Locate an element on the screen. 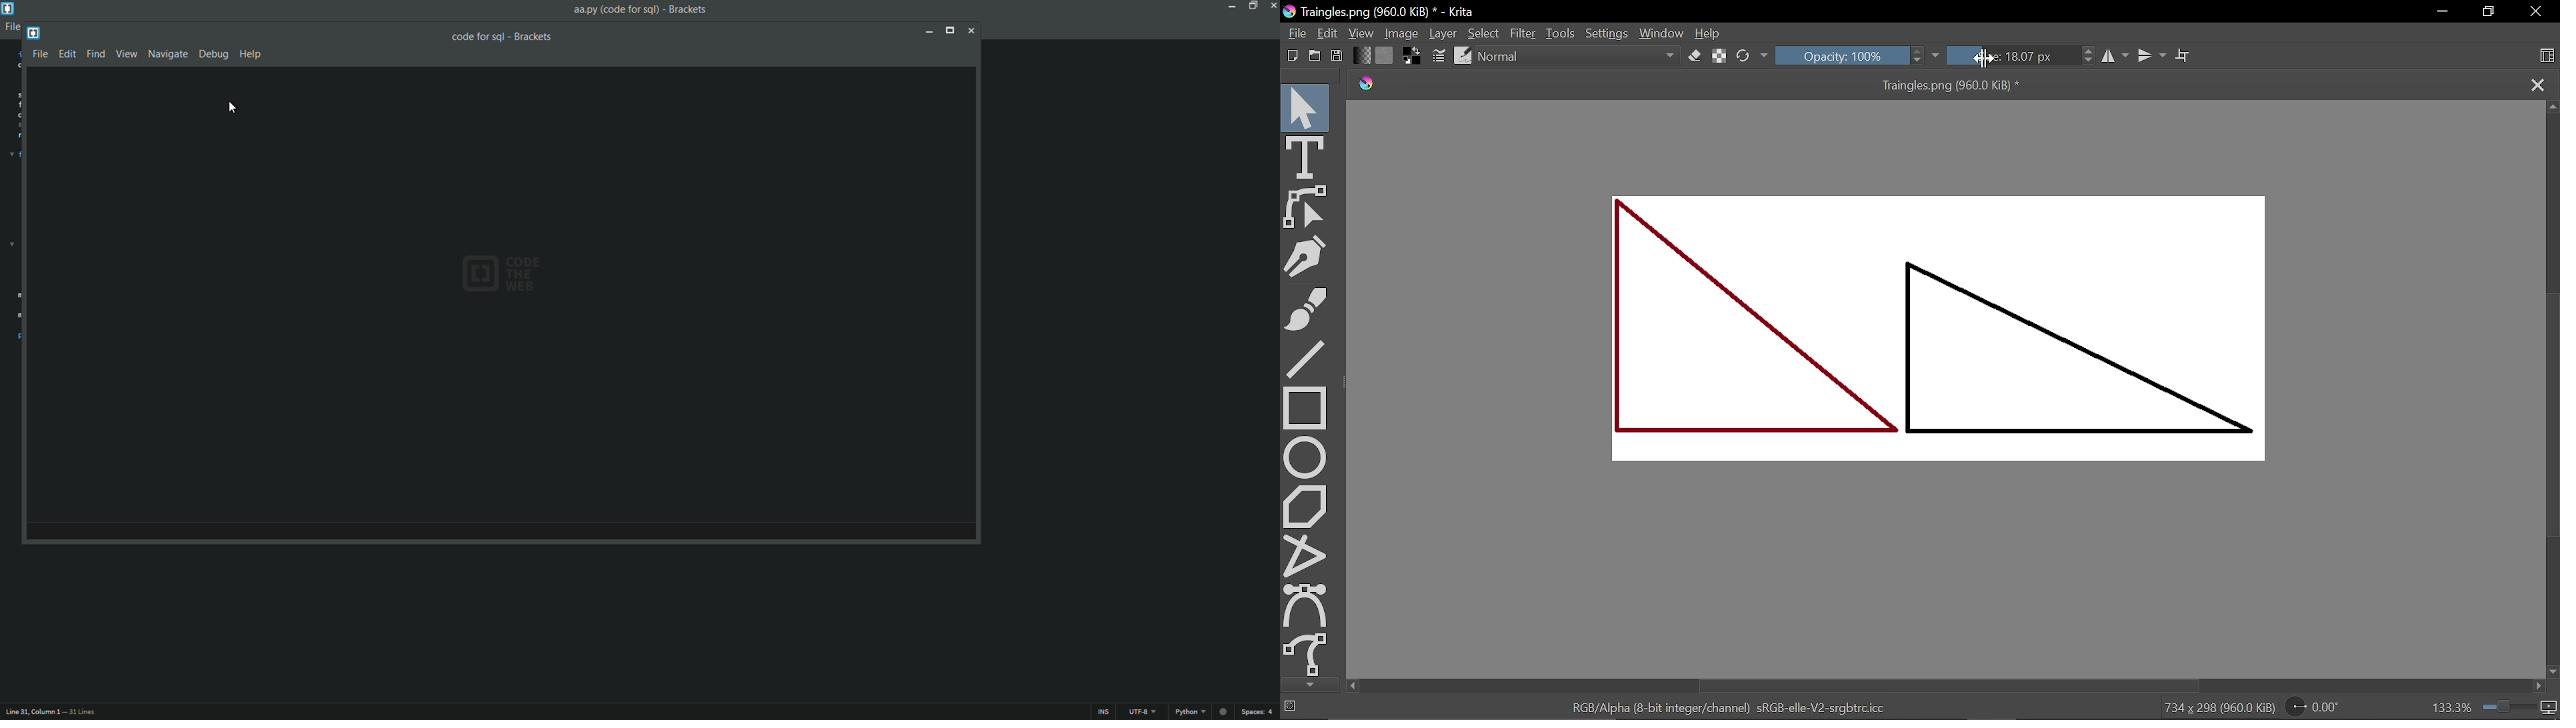  Open as existing document is located at coordinates (1315, 56).